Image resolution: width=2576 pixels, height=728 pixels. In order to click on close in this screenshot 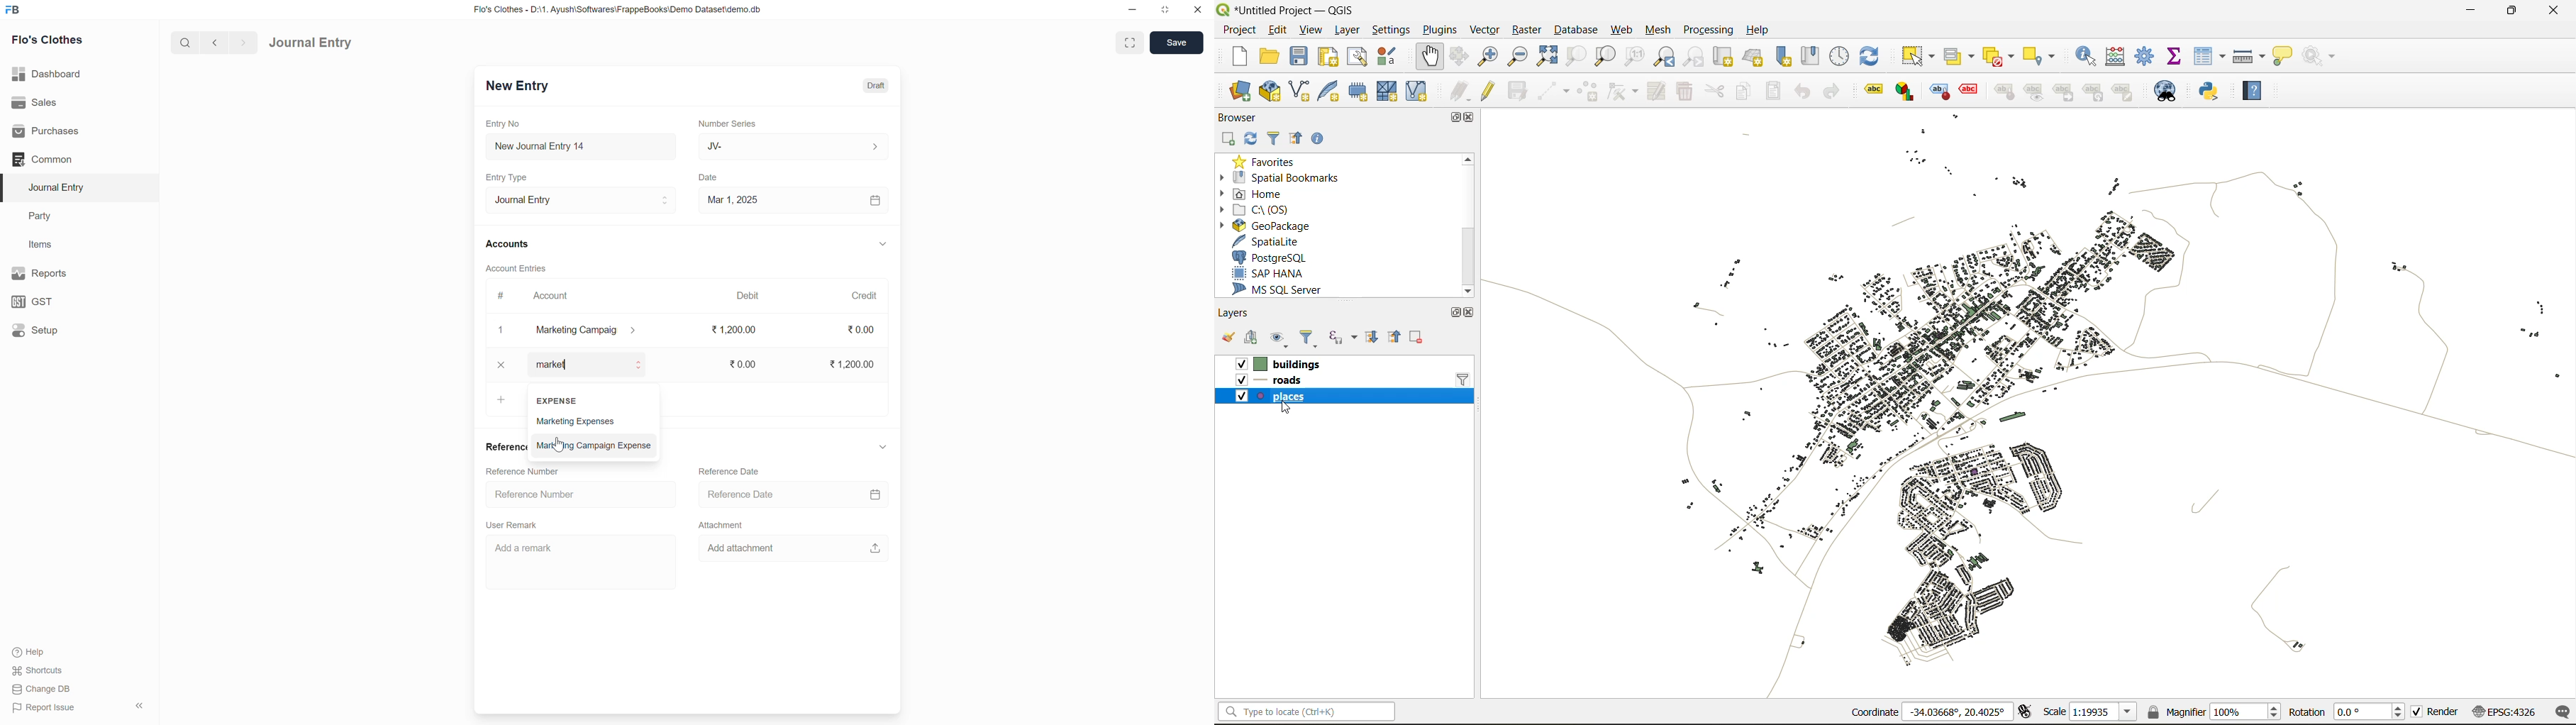, I will do `click(500, 364)`.